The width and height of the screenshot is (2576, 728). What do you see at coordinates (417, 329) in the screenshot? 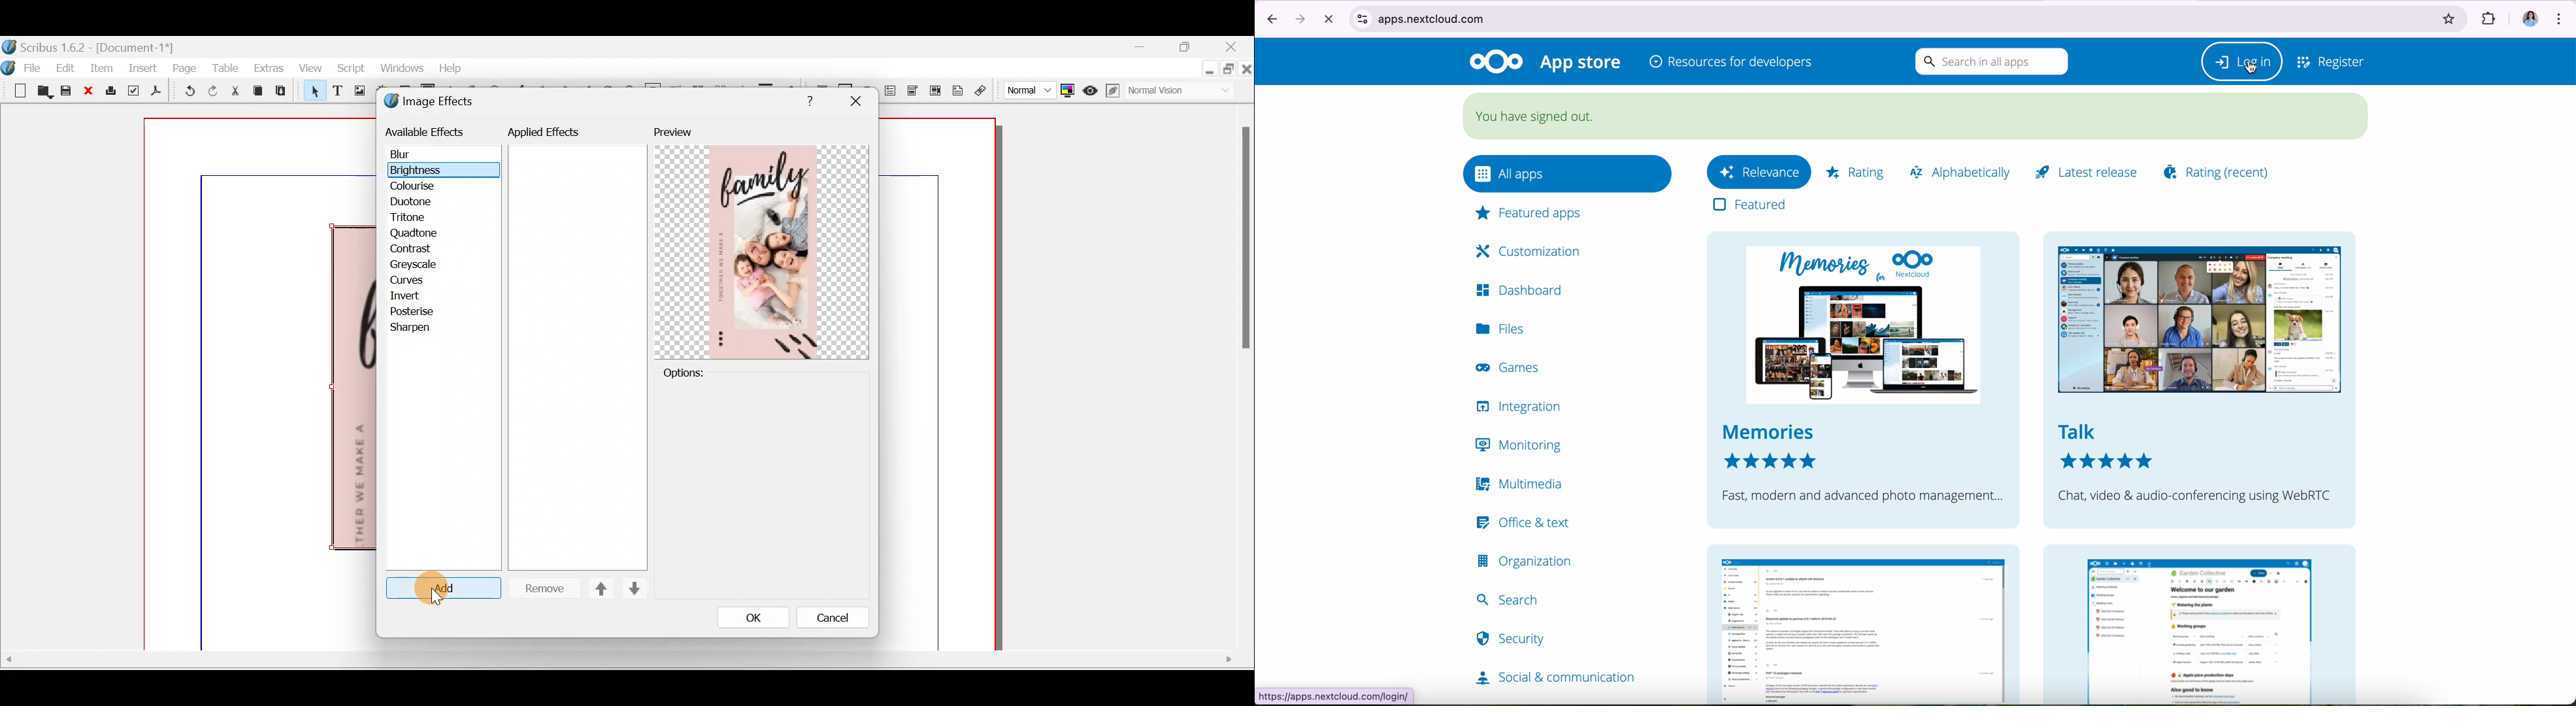
I see `Sharpen` at bounding box center [417, 329].